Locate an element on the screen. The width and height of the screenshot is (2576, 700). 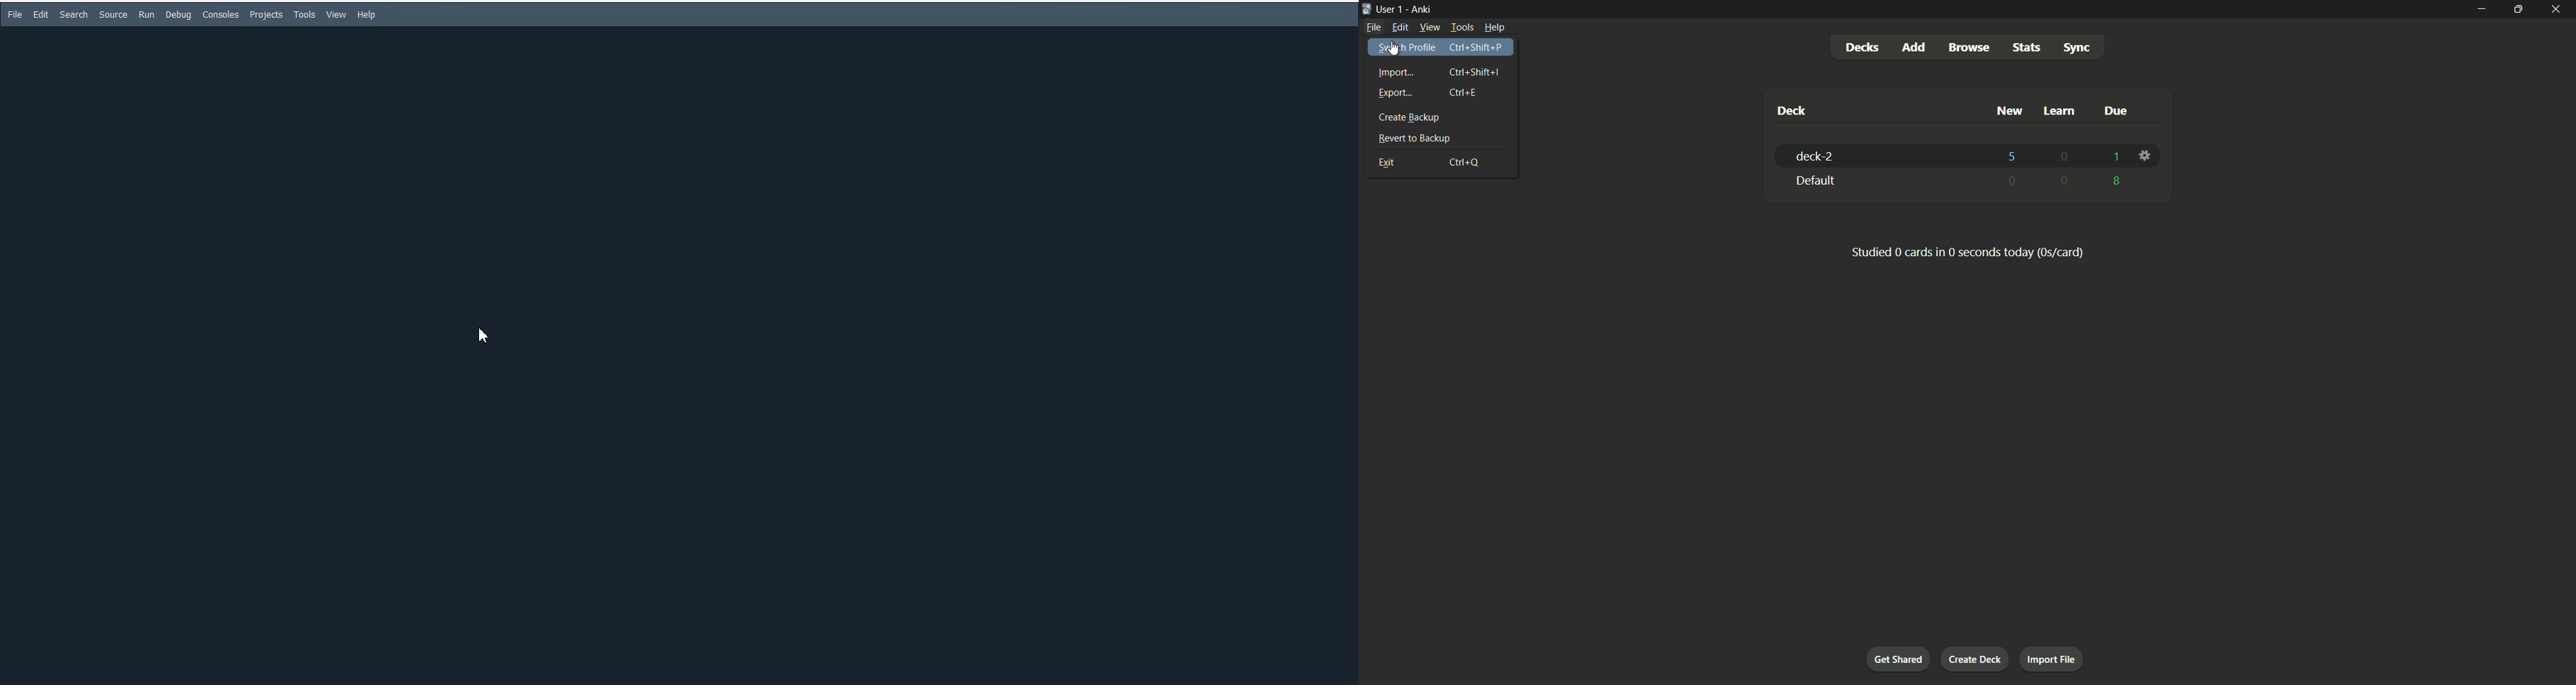
Tools is located at coordinates (1461, 27).